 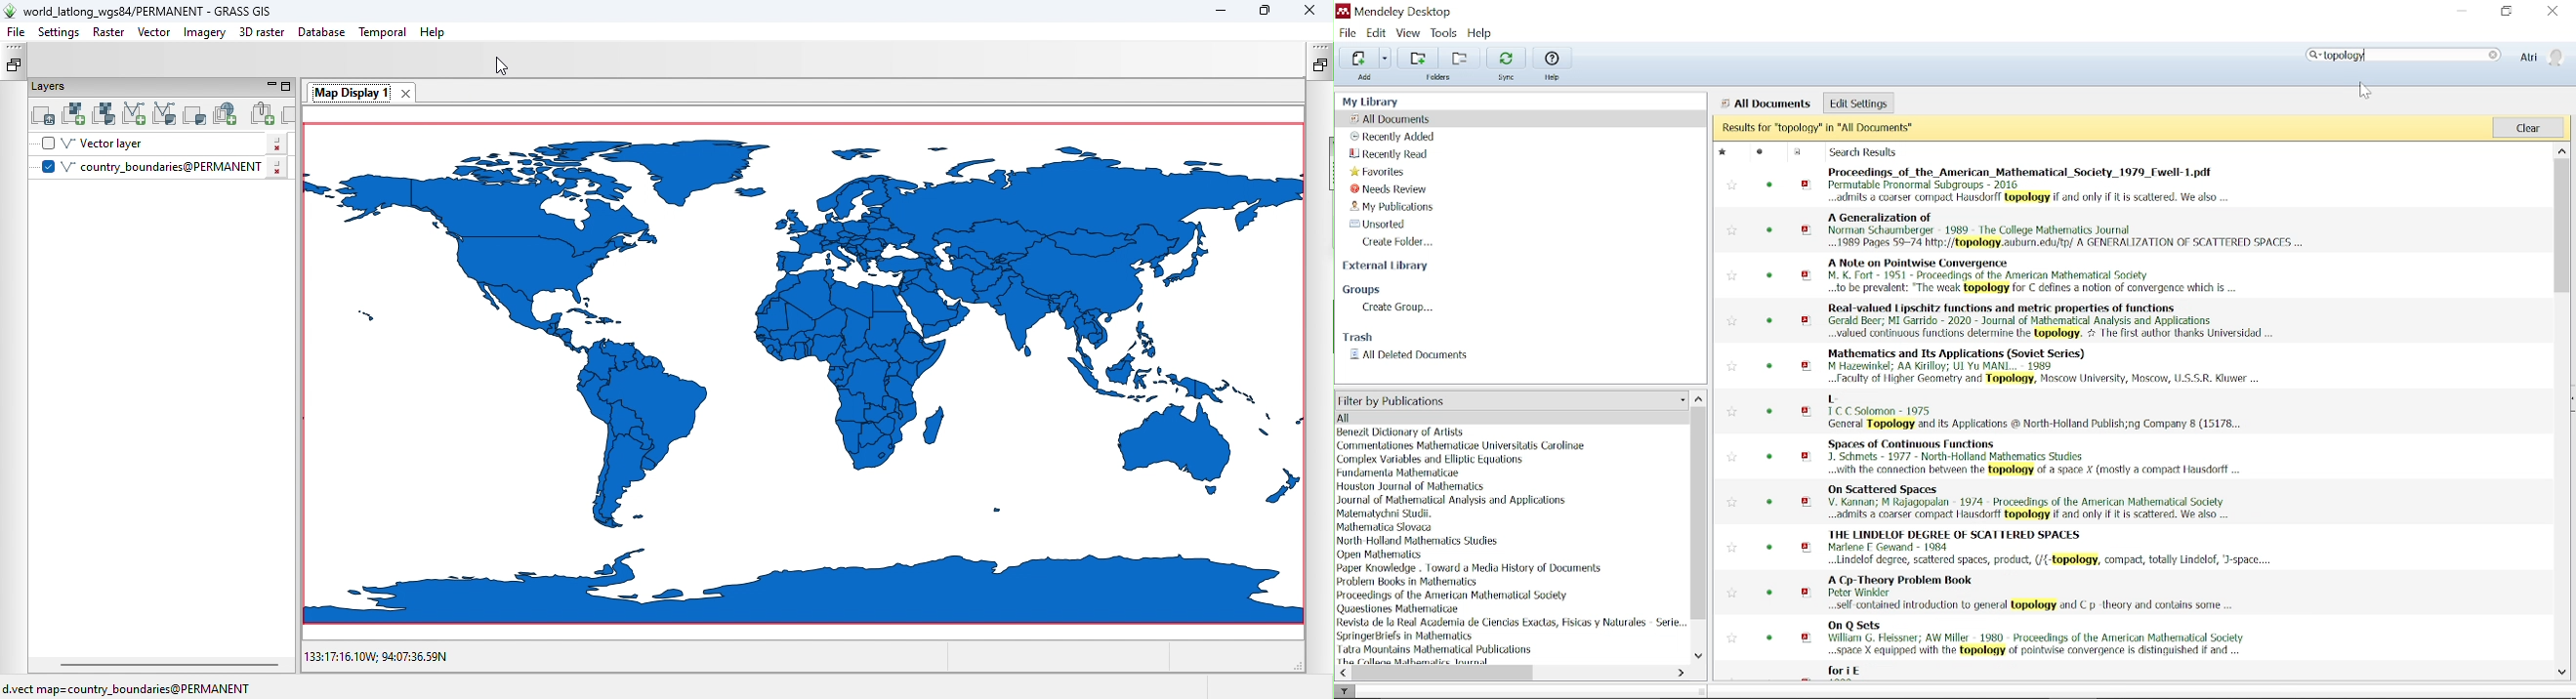 What do you see at coordinates (1397, 188) in the screenshot?
I see `Needs review` at bounding box center [1397, 188].